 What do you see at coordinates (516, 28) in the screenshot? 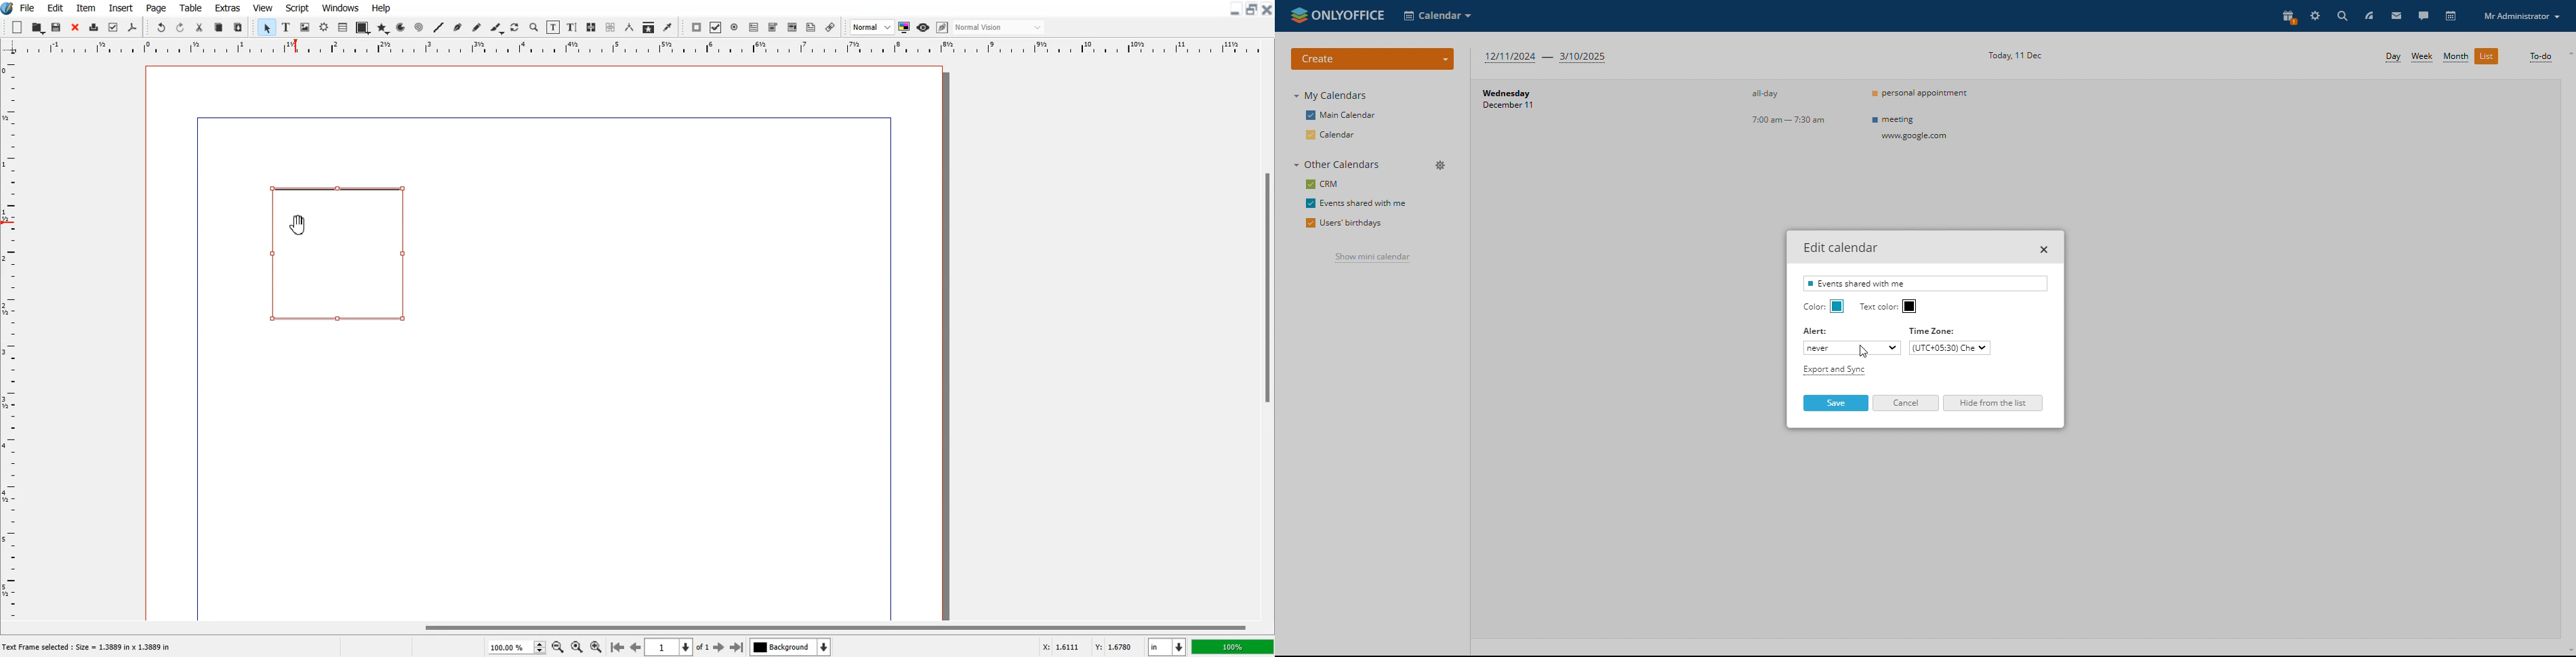
I see `Rotate Item` at bounding box center [516, 28].